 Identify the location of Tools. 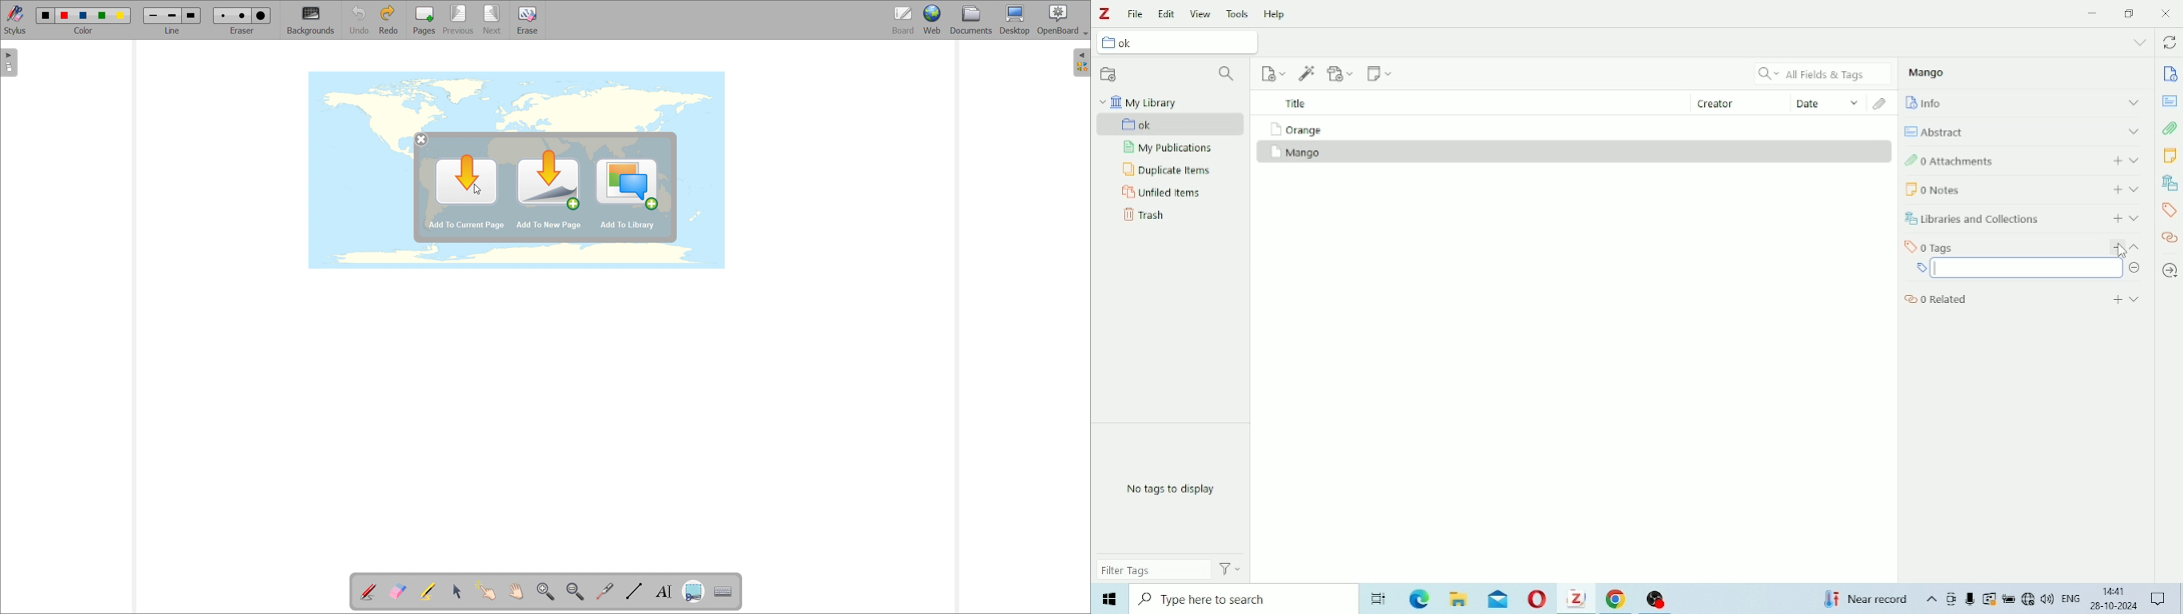
(1238, 15).